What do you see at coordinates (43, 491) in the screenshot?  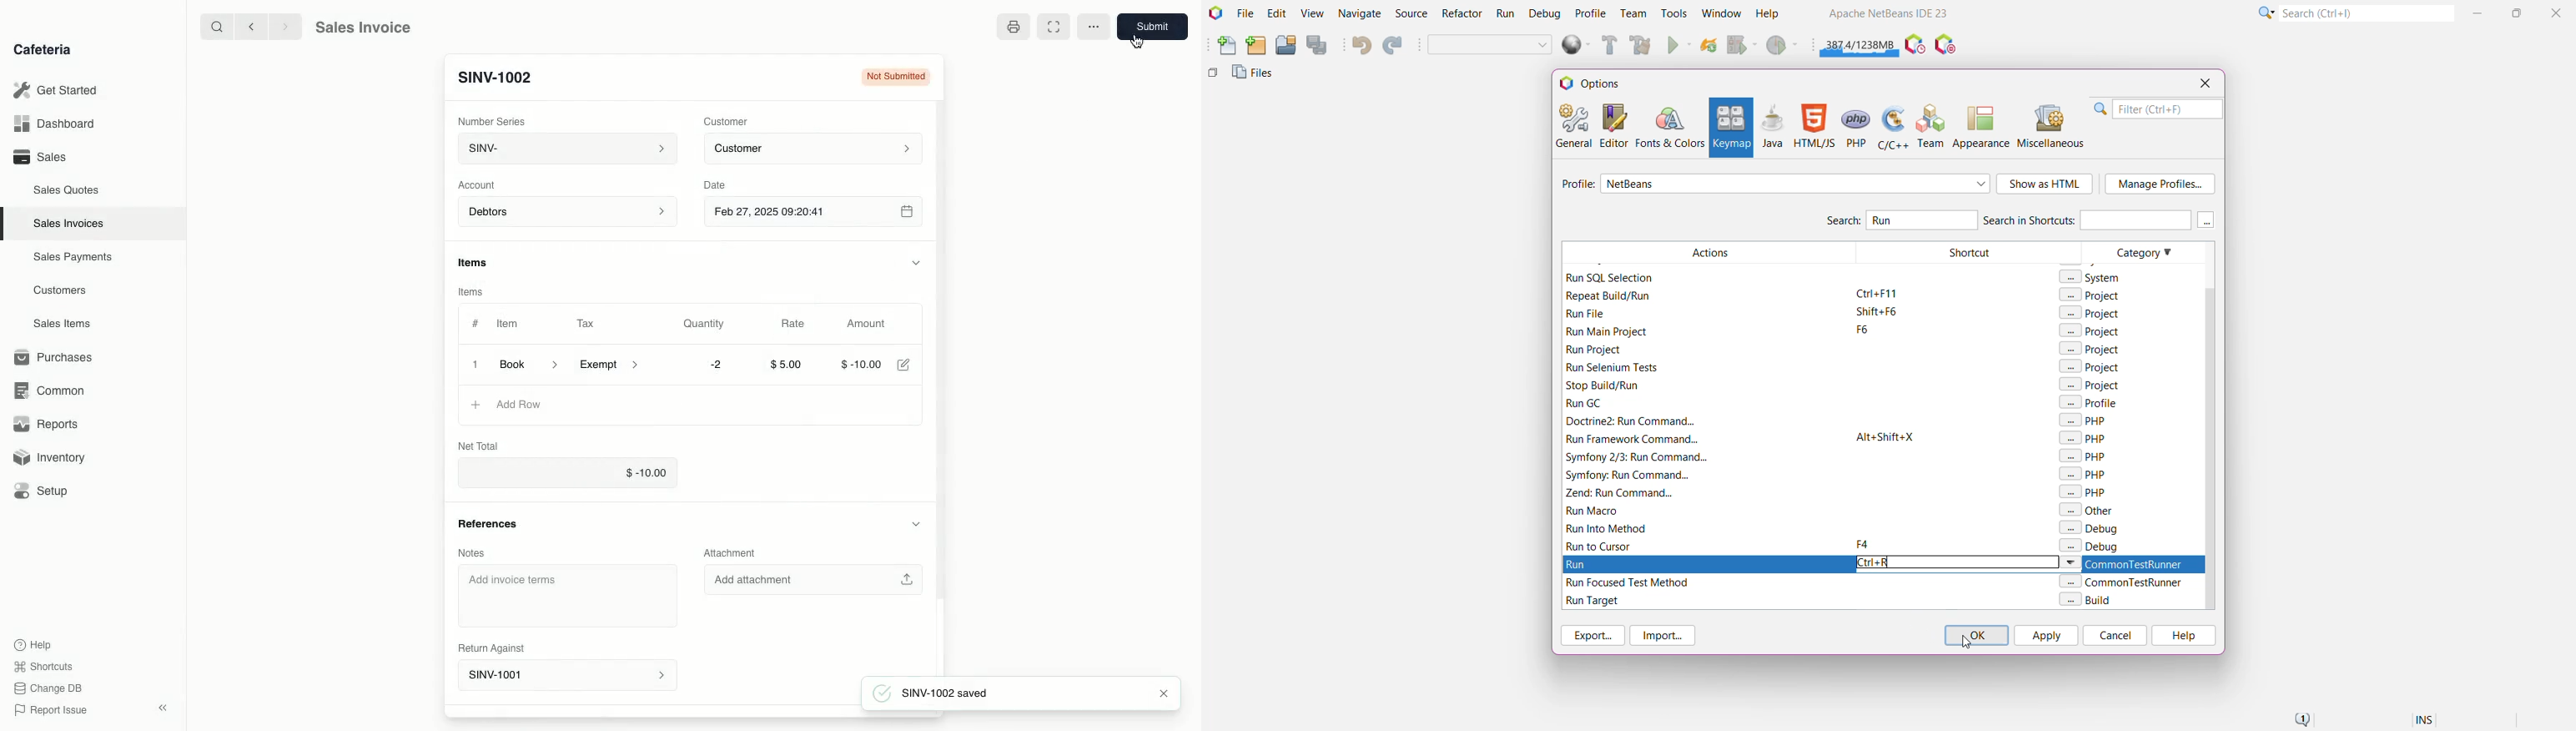 I see `Setup` at bounding box center [43, 491].